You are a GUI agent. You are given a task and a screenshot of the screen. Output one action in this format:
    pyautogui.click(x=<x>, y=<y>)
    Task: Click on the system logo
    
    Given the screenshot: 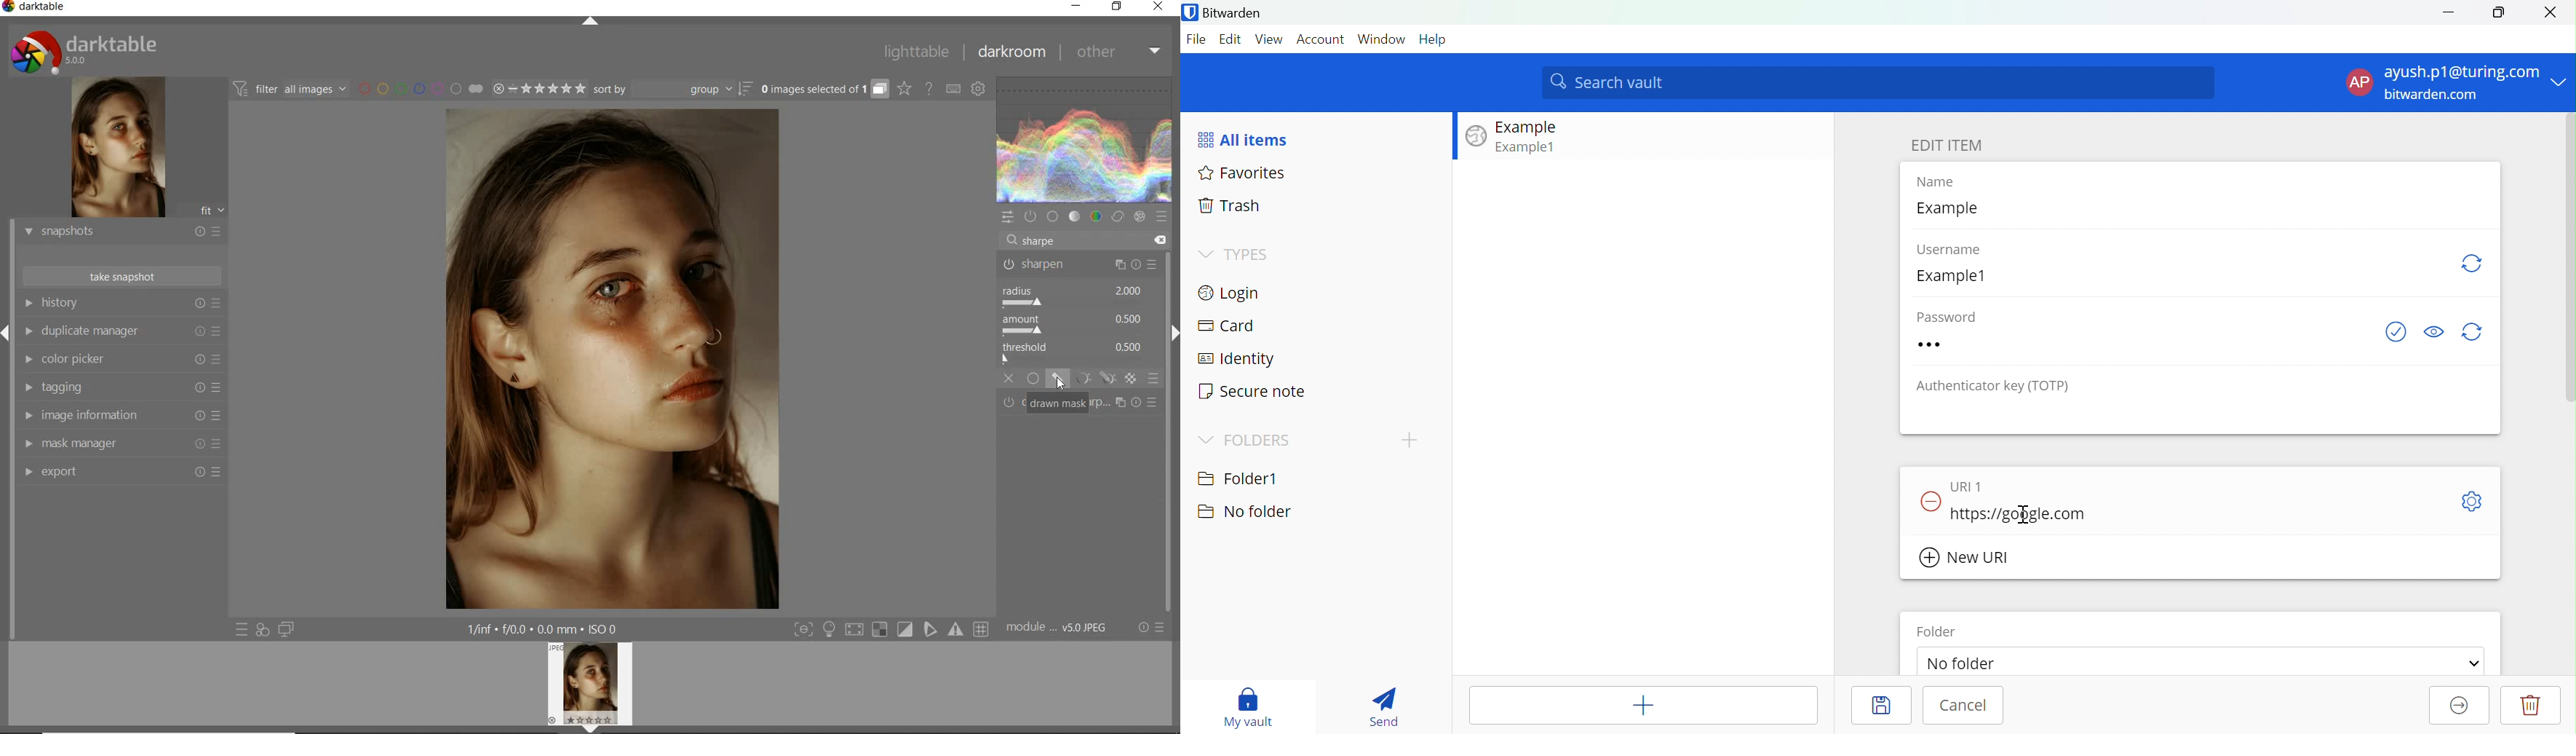 What is the action you would take?
    pyautogui.click(x=85, y=51)
    